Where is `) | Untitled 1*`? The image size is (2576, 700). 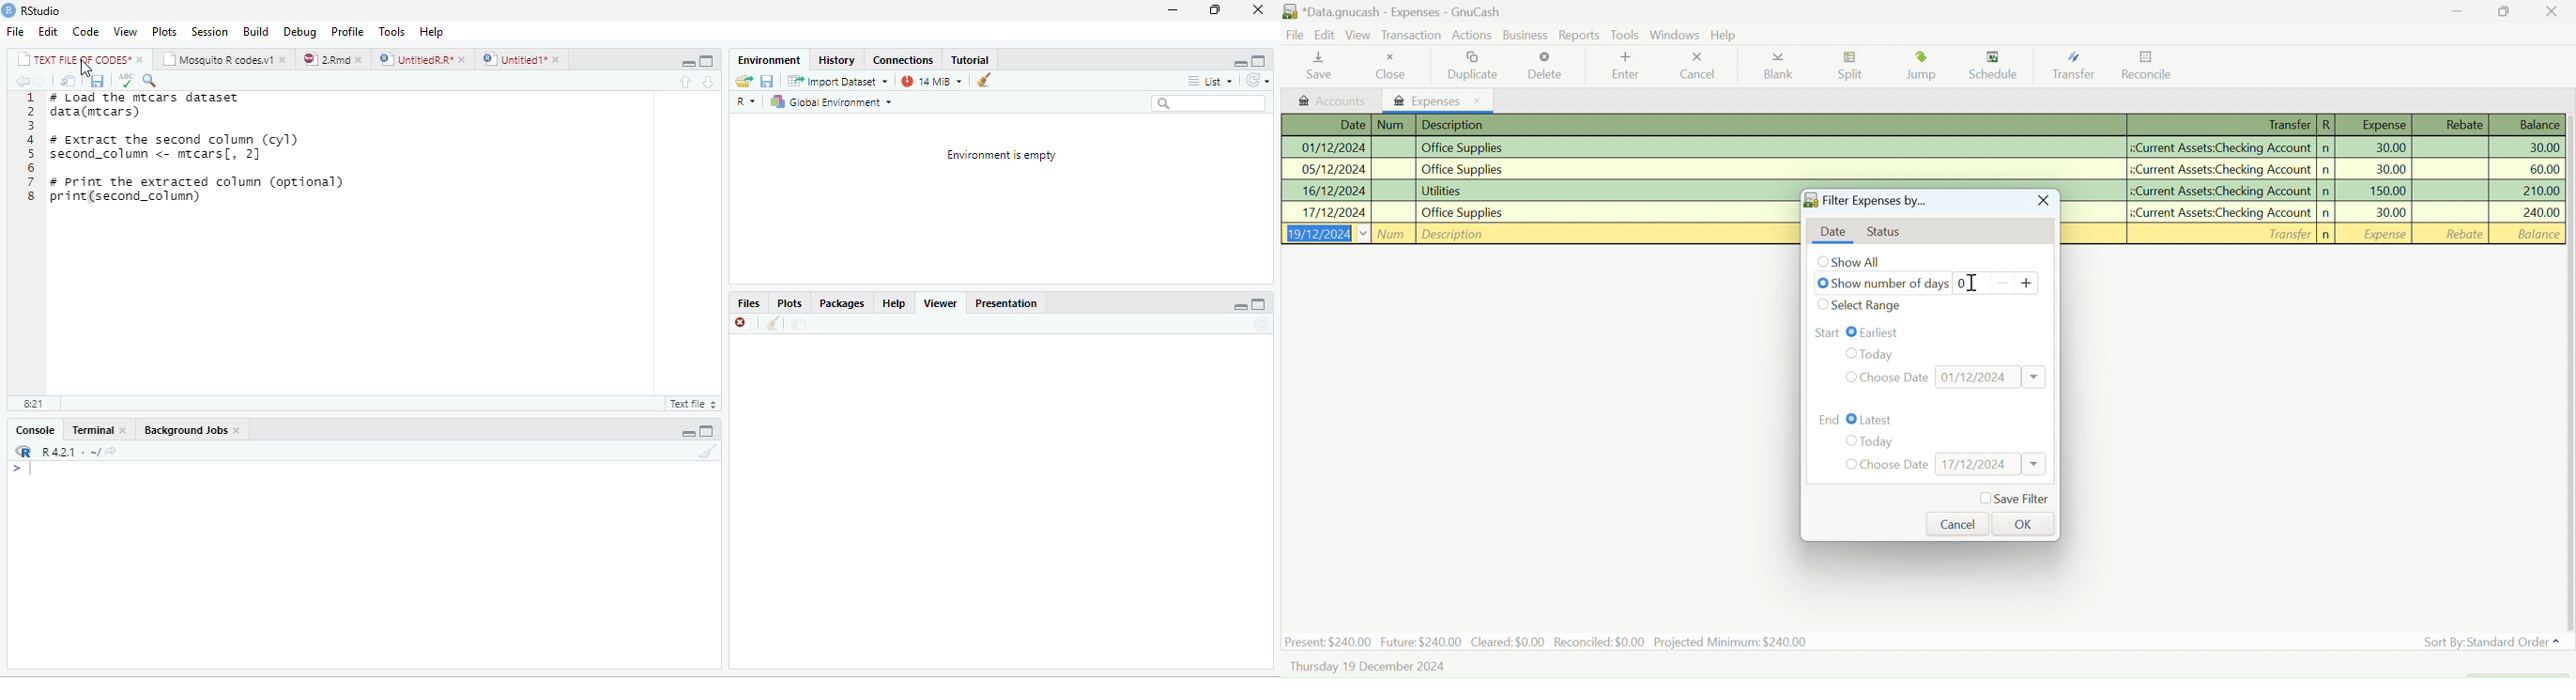
) | Untitled 1* is located at coordinates (514, 59).